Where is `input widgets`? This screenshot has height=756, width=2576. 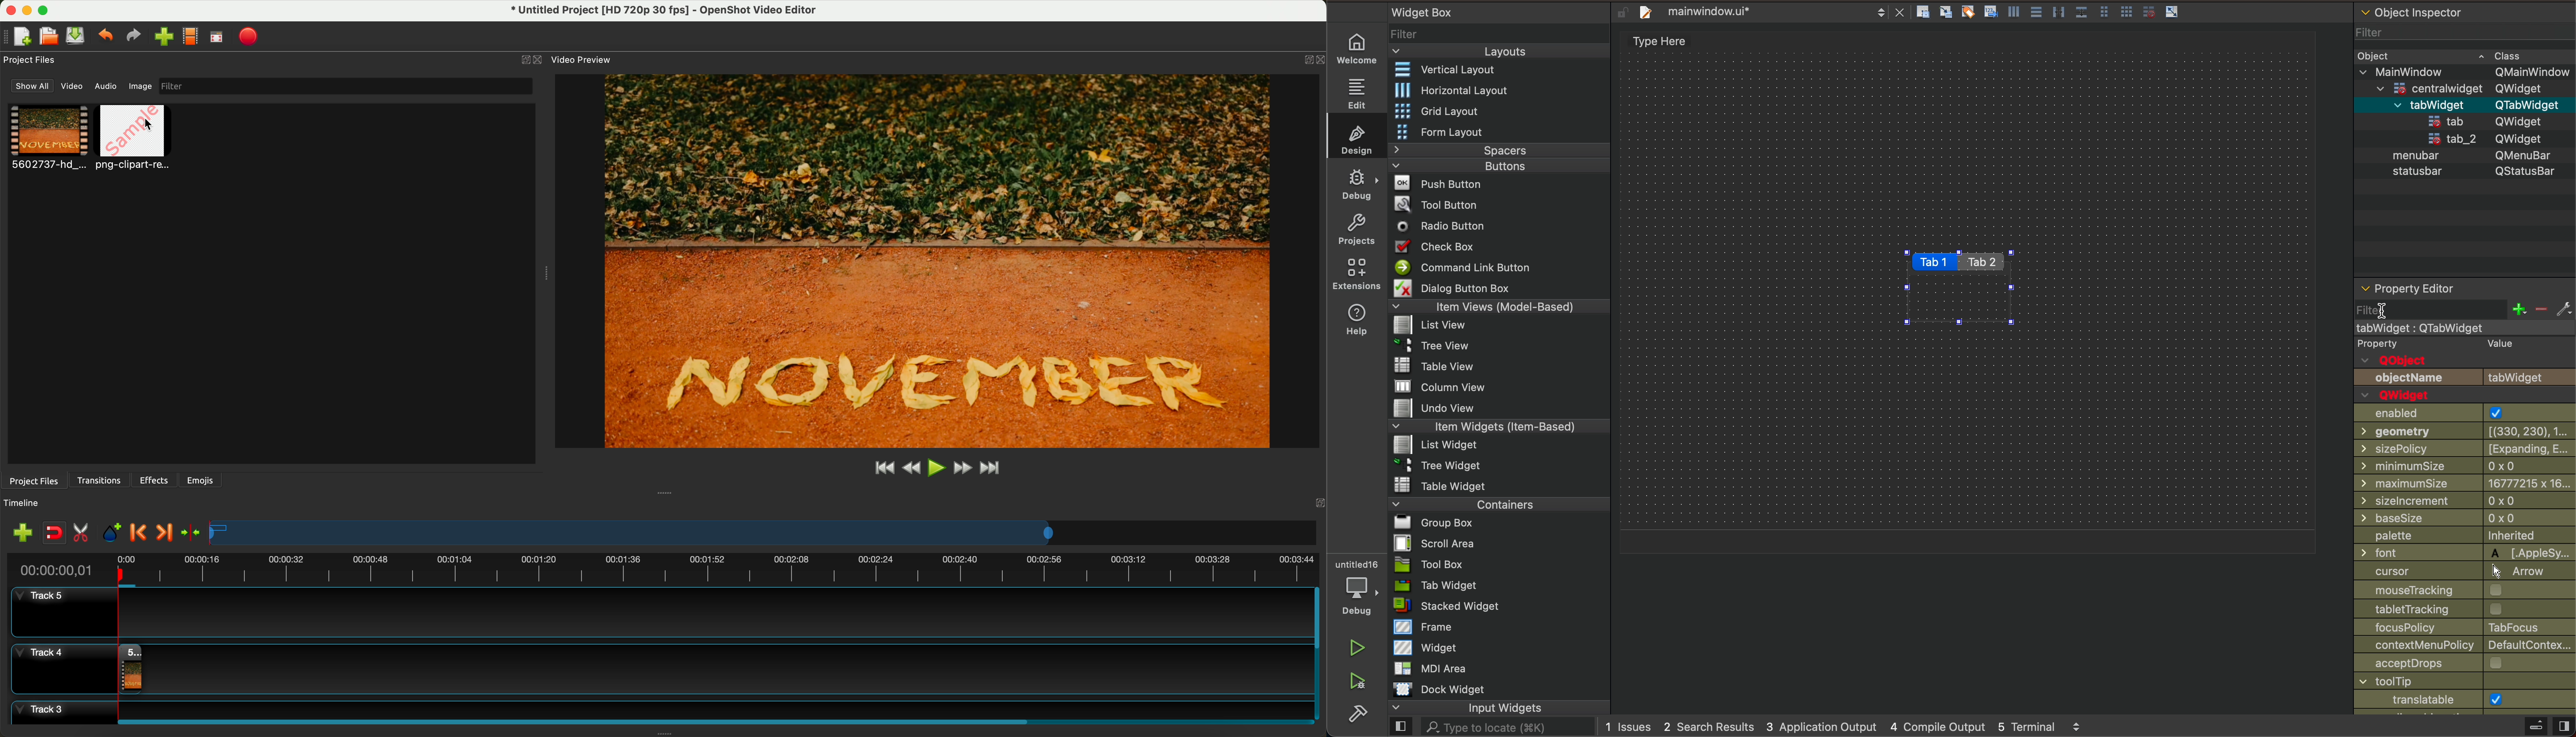 input widgets is located at coordinates (1501, 709).